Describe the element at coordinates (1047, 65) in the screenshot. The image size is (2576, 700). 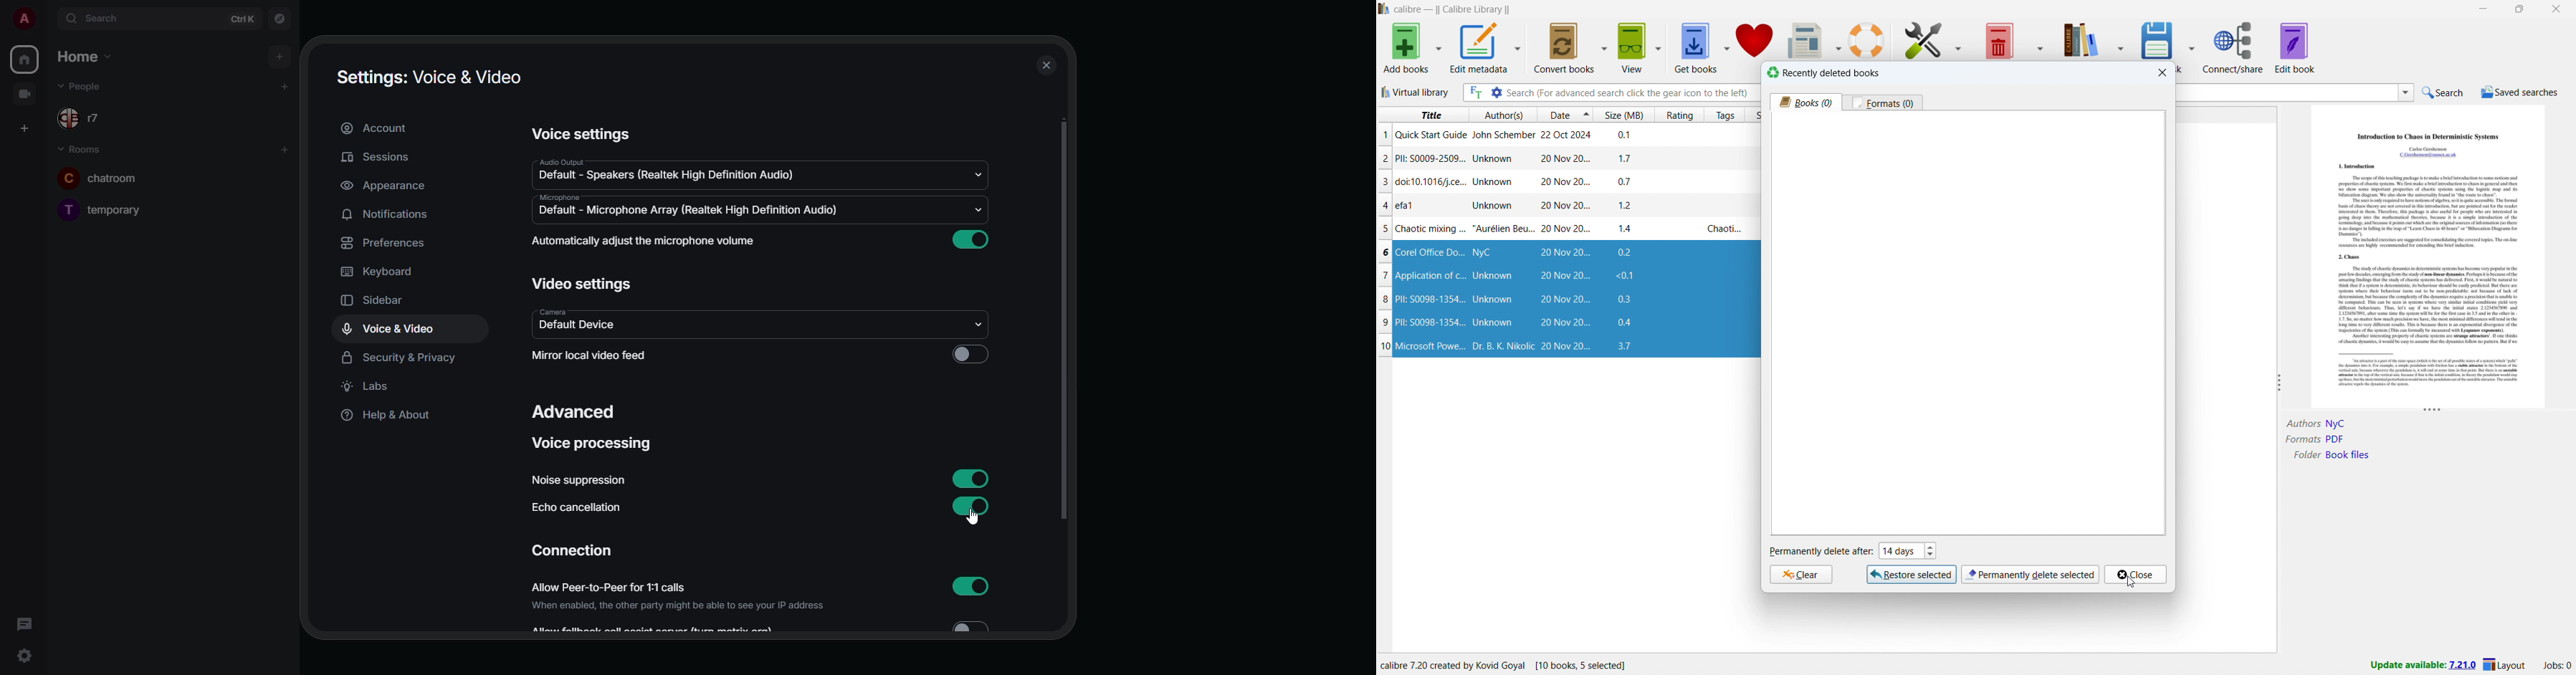
I see `close` at that location.